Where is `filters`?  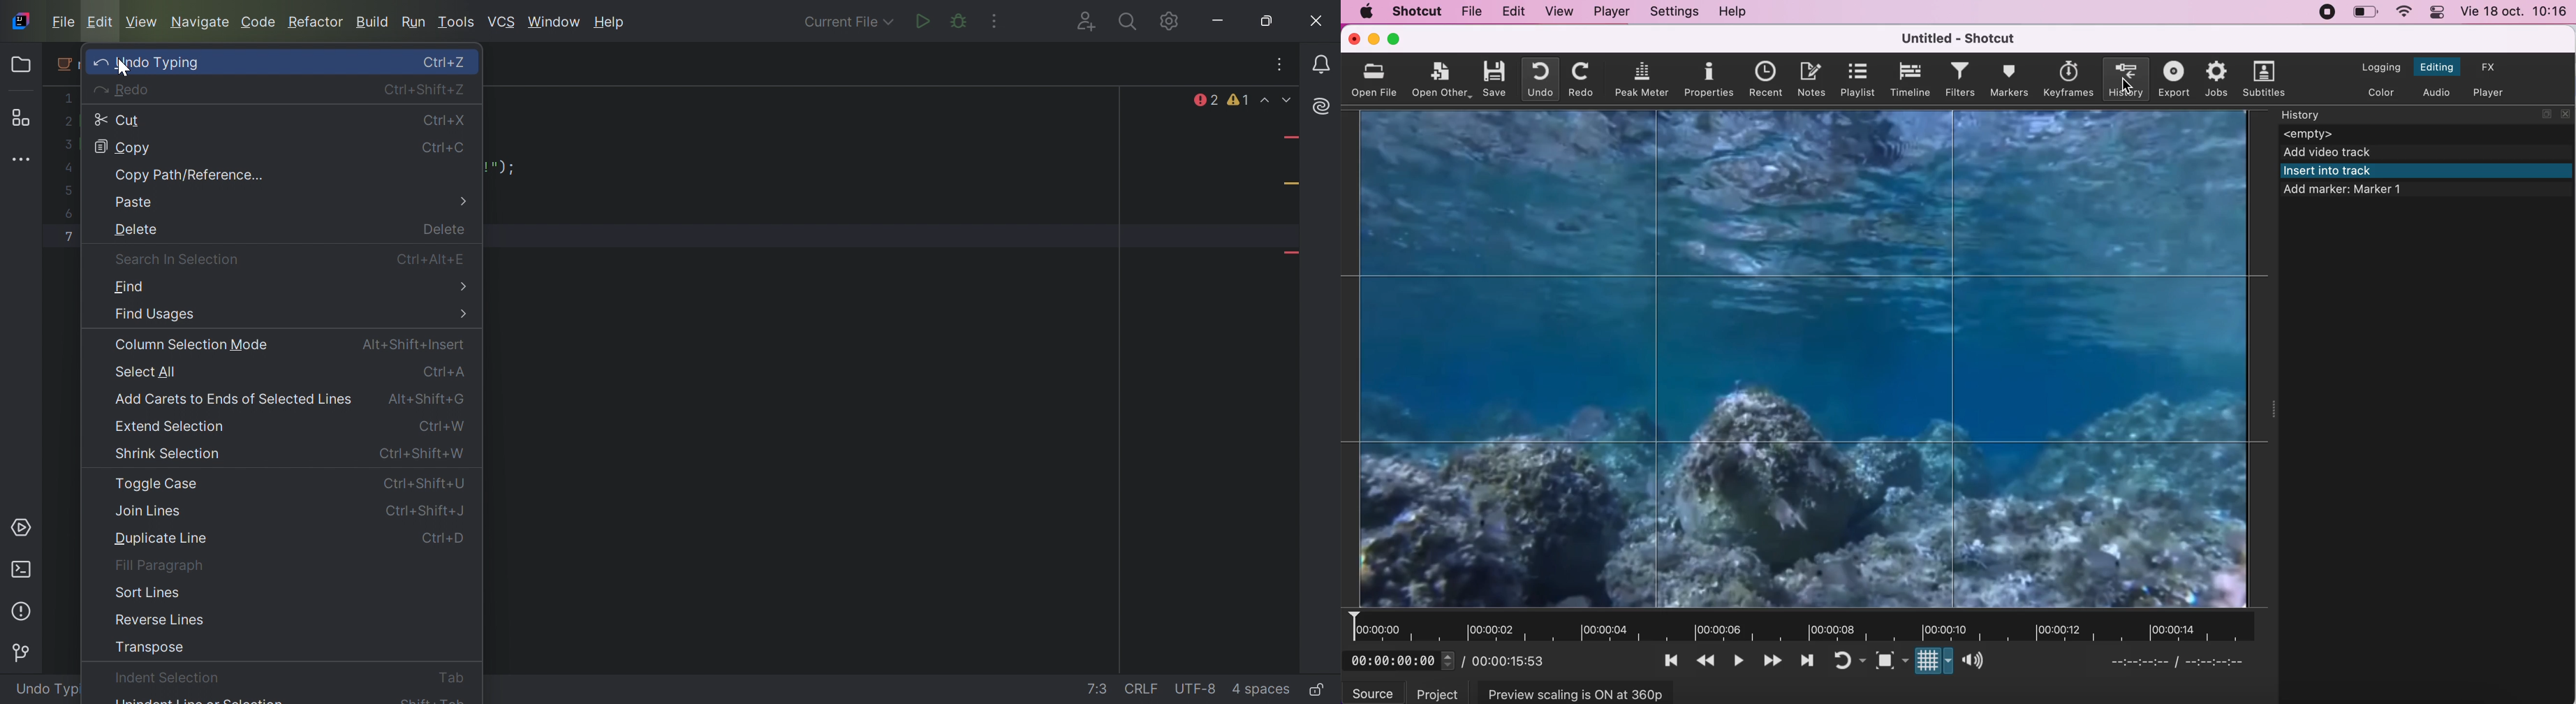
filters is located at coordinates (1959, 79).